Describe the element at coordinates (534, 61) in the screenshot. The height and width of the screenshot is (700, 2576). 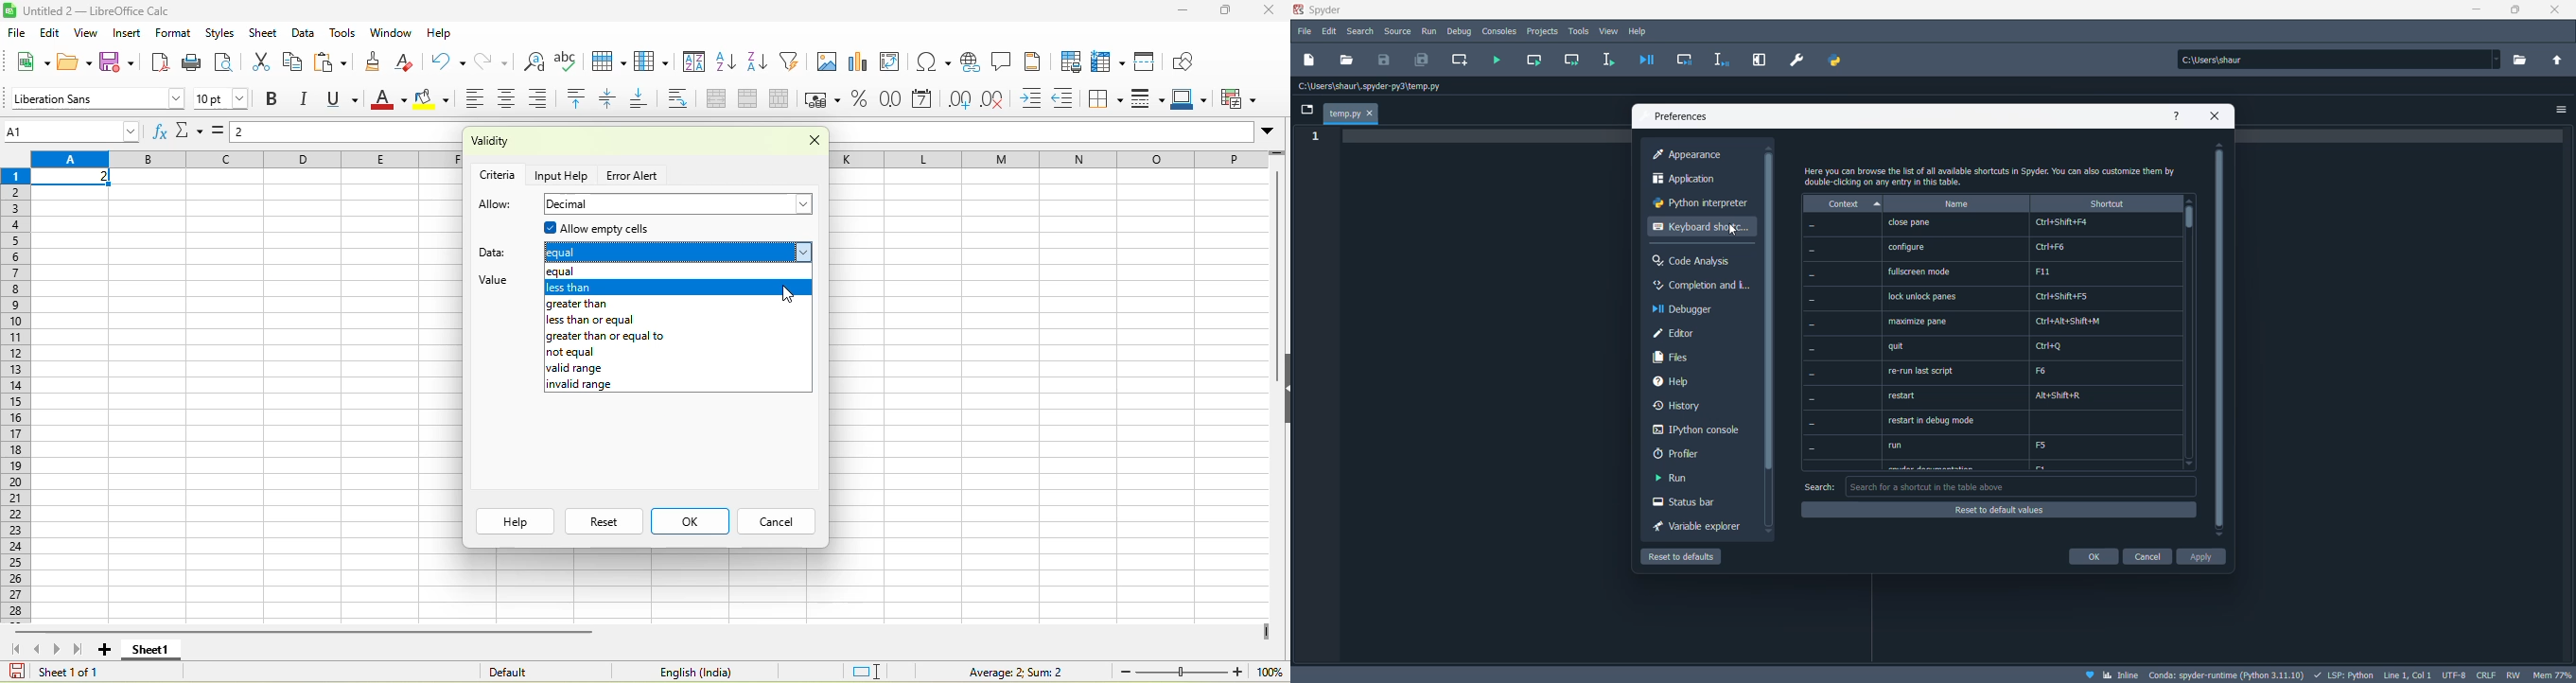
I see `find and replace` at that location.